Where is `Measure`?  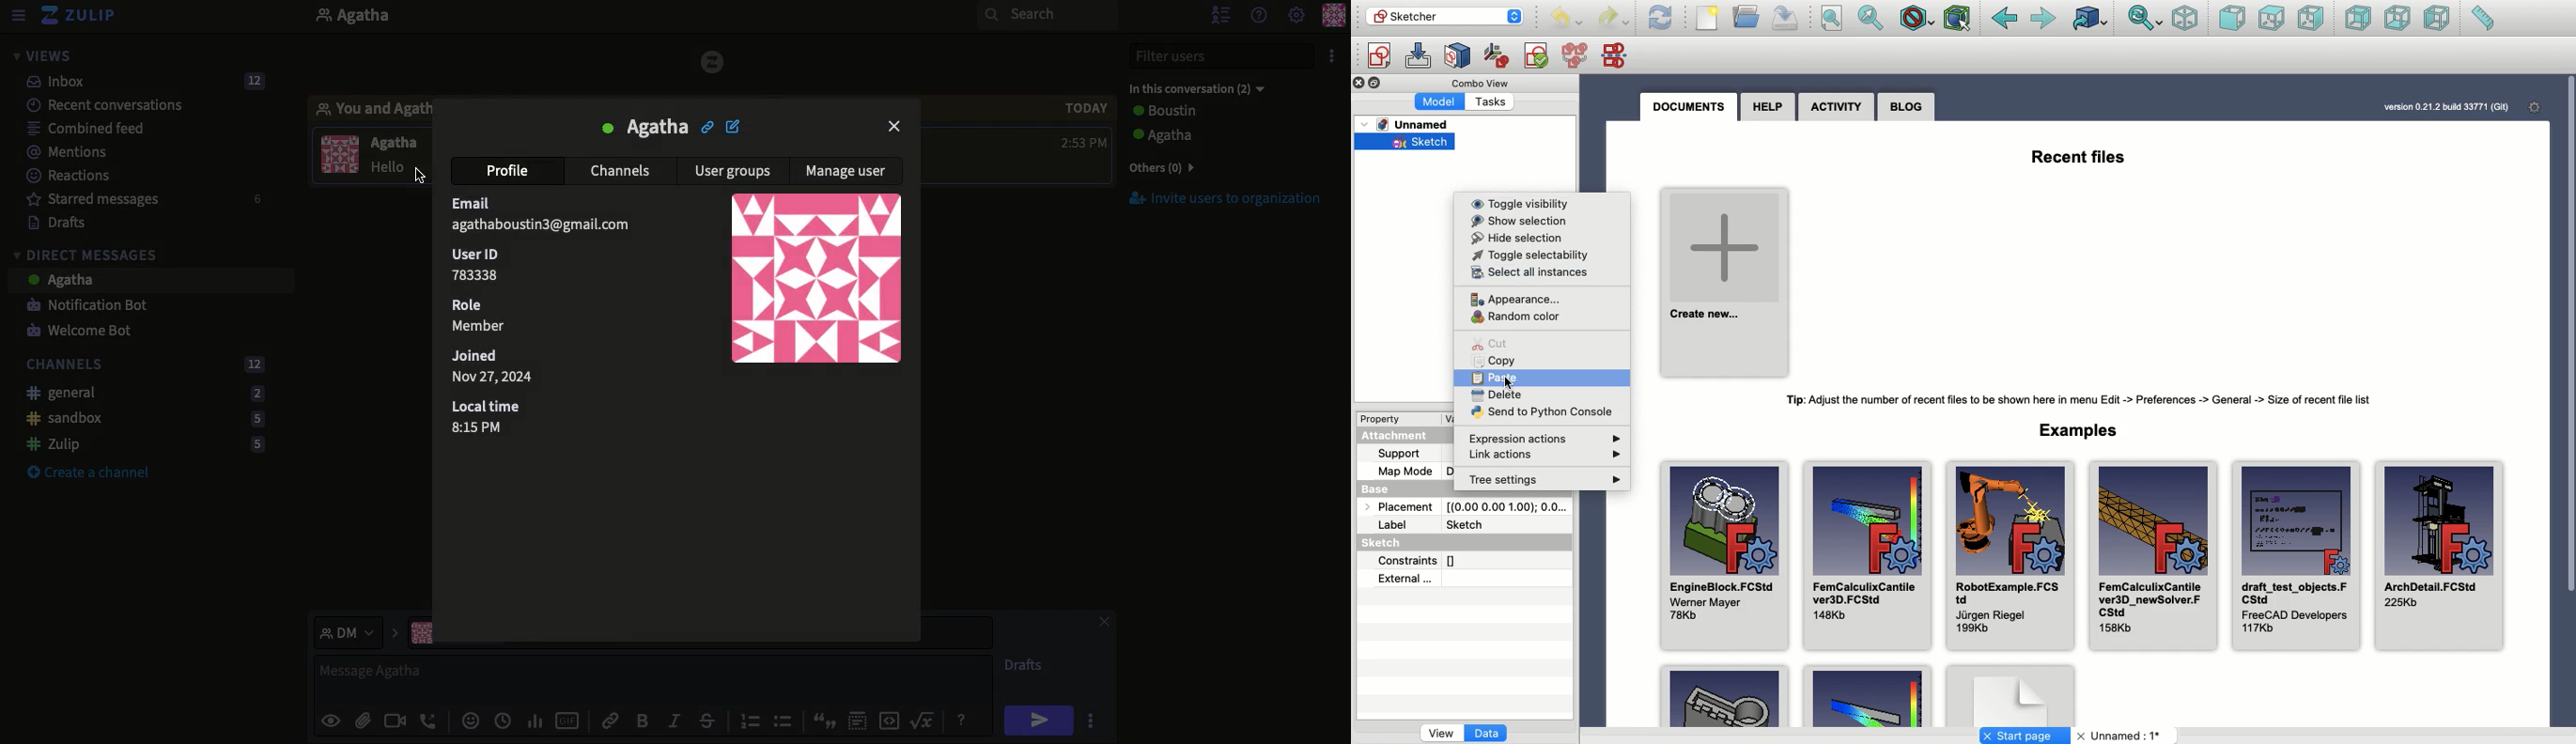
Measure is located at coordinates (2483, 18).